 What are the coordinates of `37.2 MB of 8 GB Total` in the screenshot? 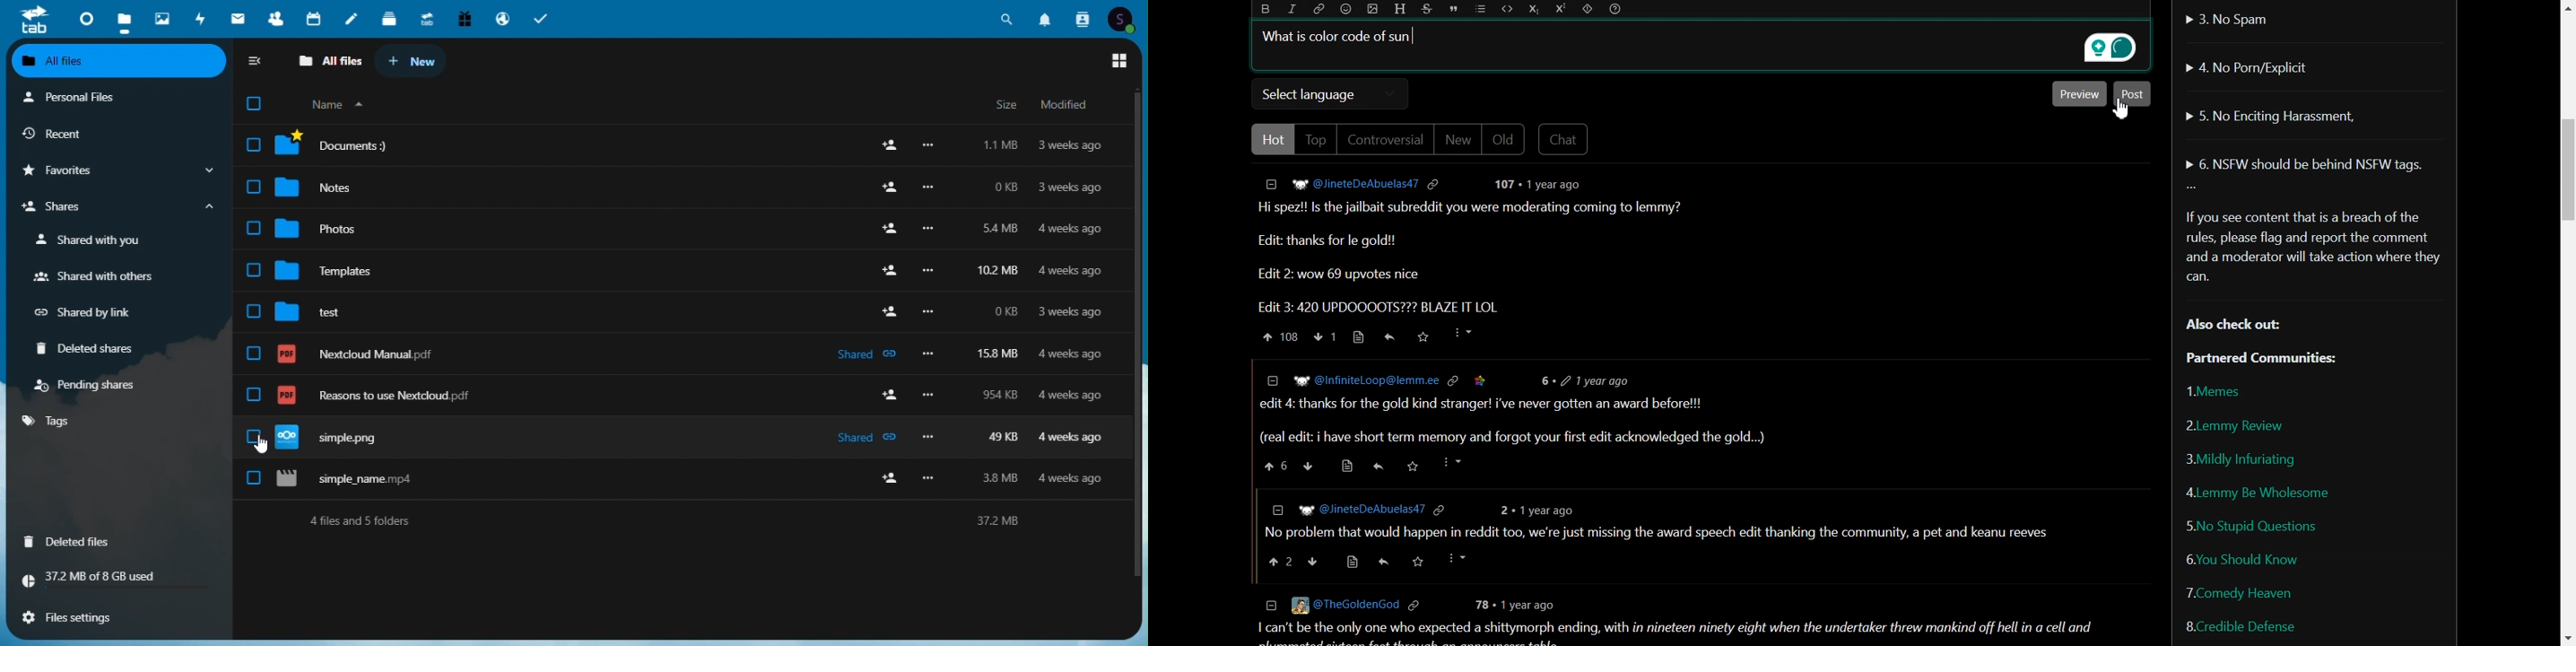 It's located at (117, 578).